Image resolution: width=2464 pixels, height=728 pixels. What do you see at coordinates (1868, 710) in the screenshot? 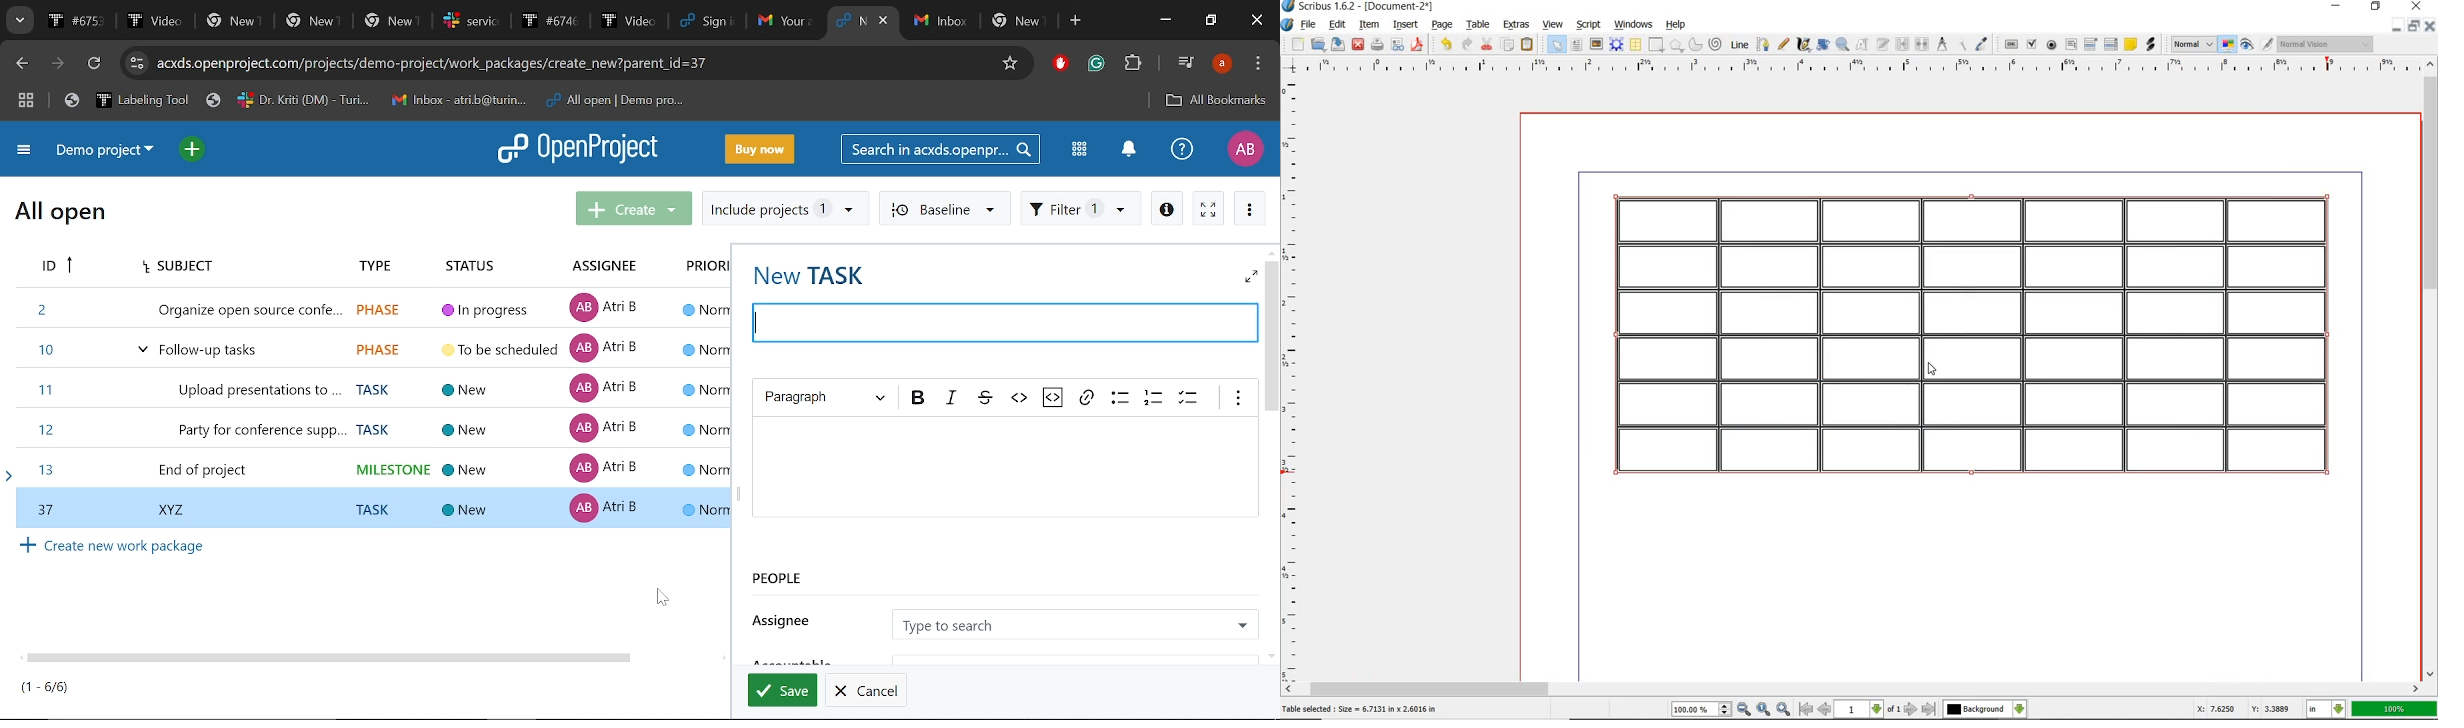
I see `select current page` at bounding box center [1868, 710].